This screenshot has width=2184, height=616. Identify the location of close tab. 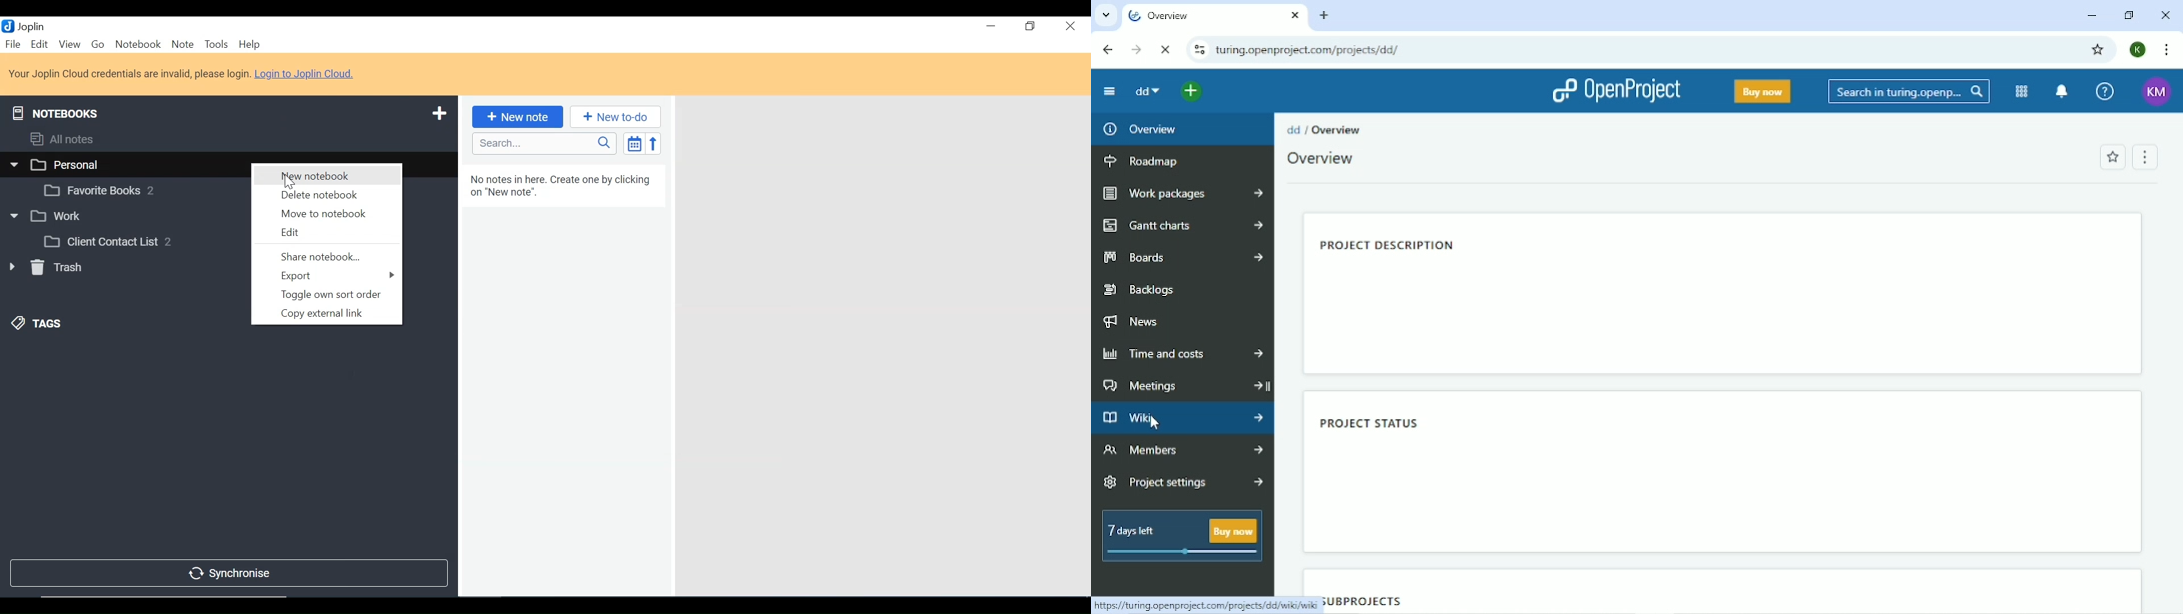
(1297, 12).